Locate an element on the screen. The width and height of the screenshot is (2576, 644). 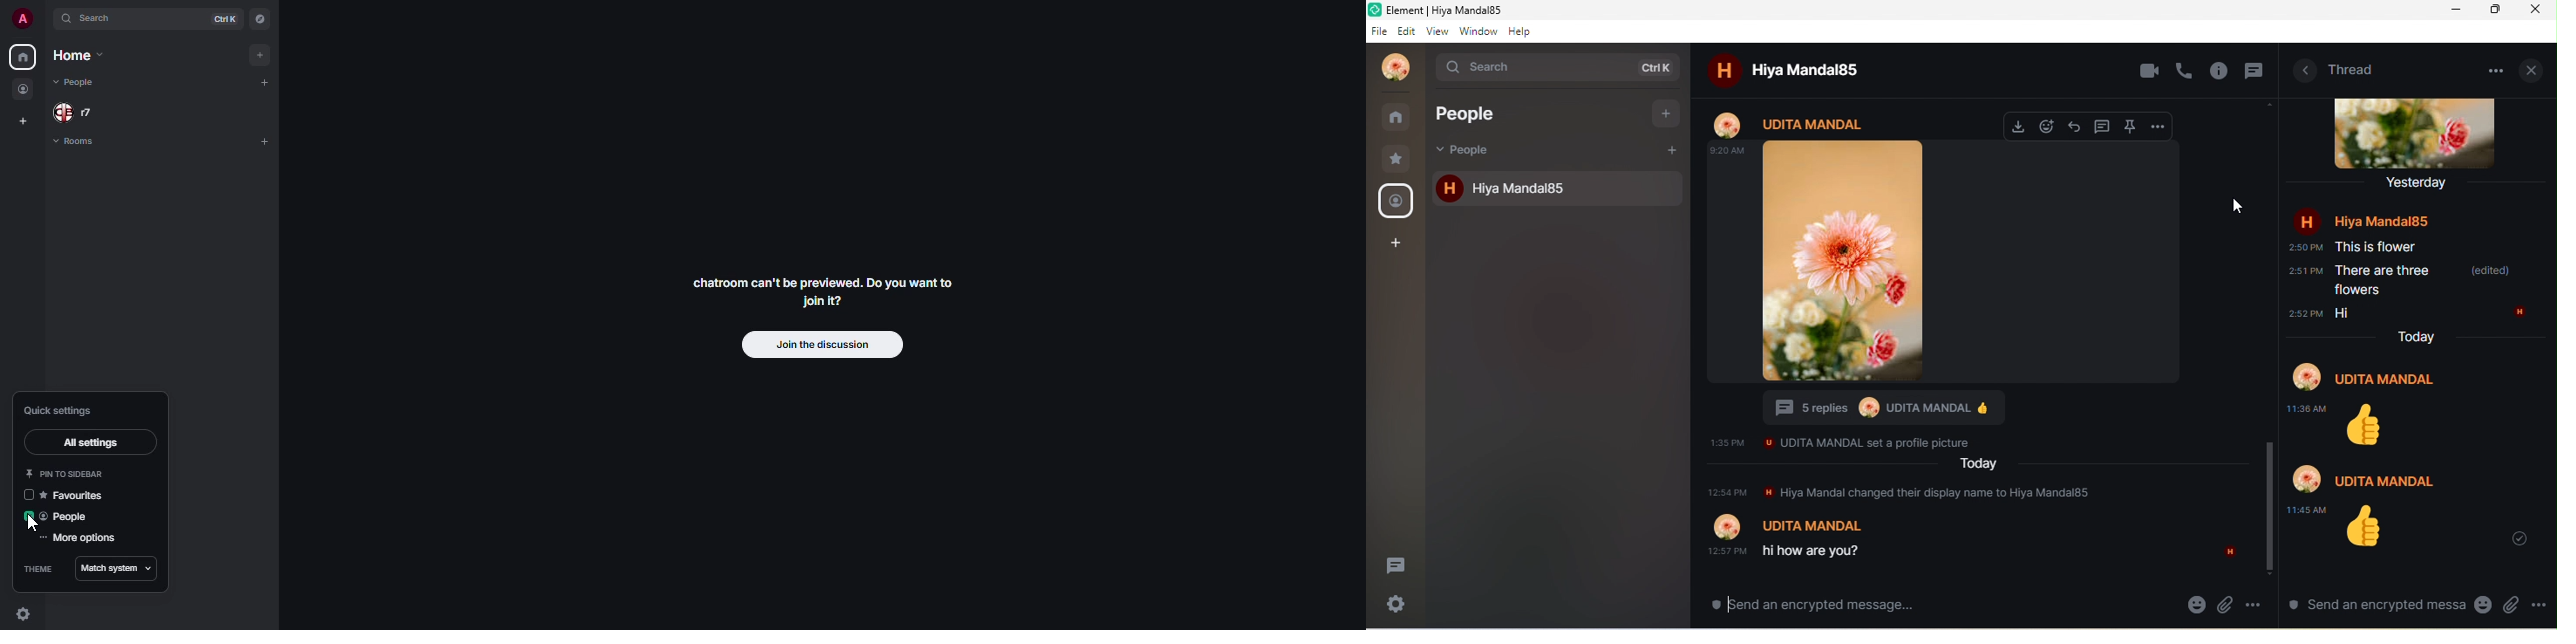
help is located at coordinates (1526, 31).